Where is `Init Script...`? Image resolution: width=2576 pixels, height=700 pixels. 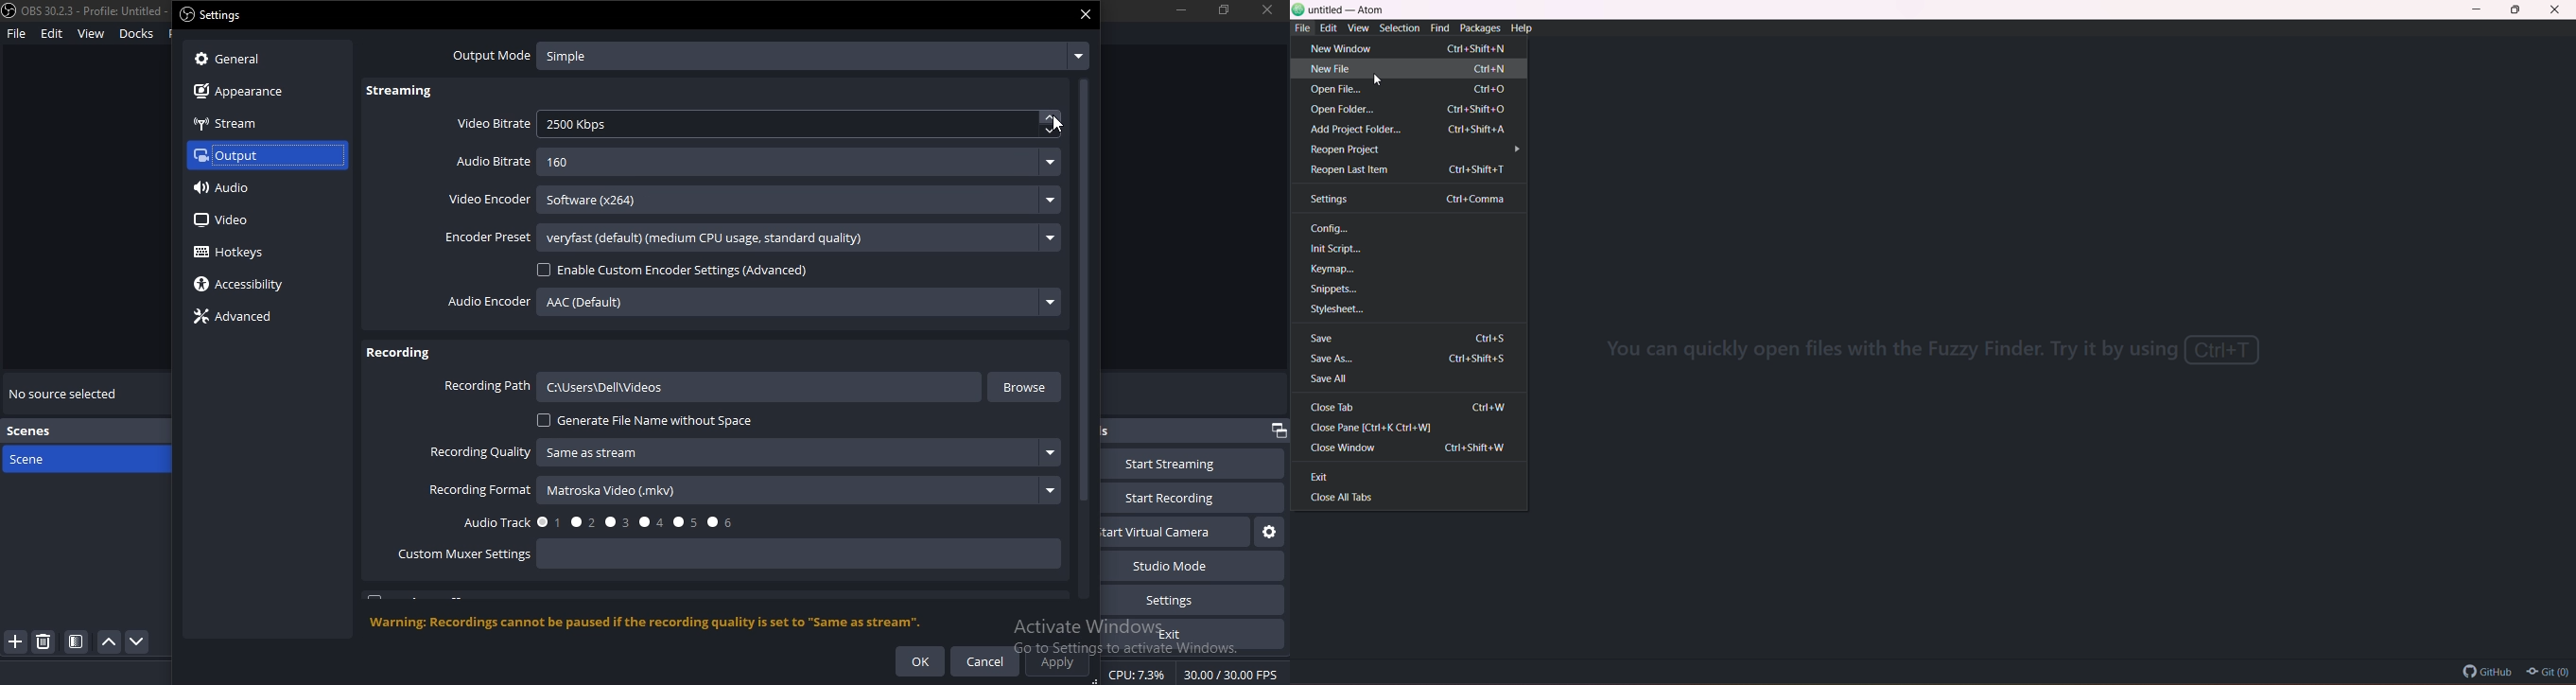 Init Script... is located at coordinates (1350, 248).